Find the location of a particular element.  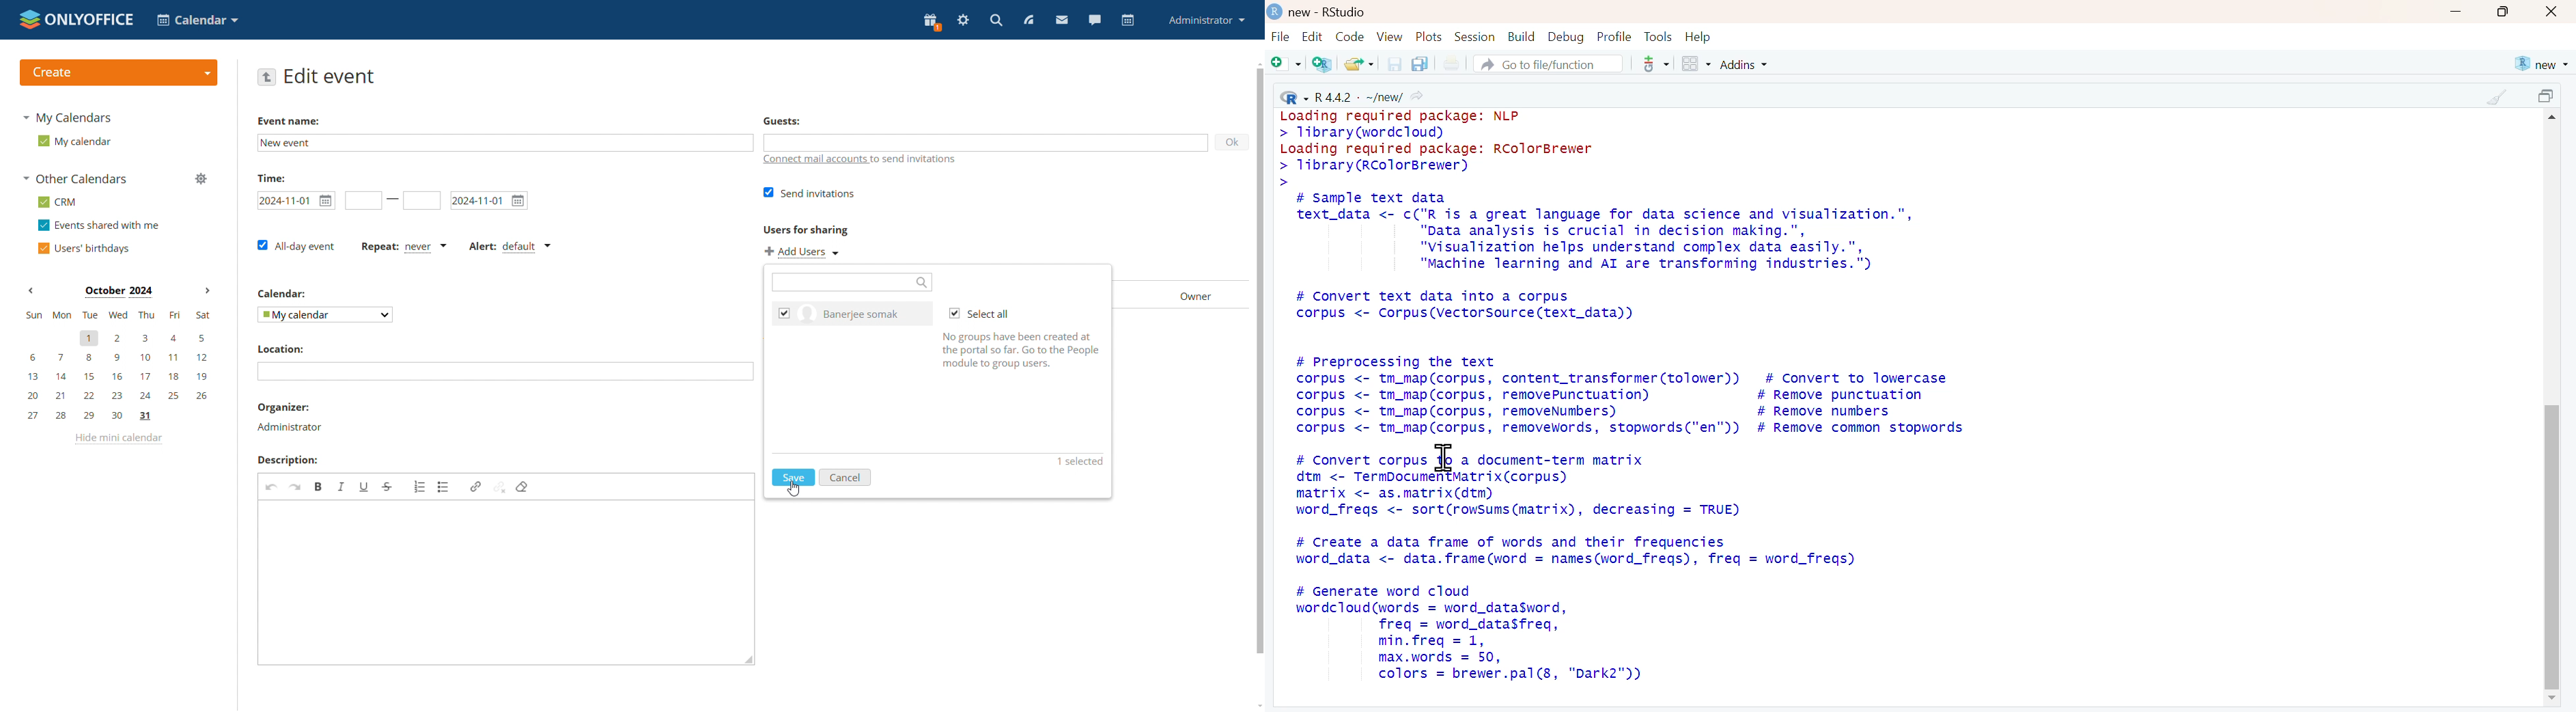

# Preprocessing the text

corpus <- tm_map (corpus, content_transformer (tolower)) # Convert to lowercase
corpus <- tm_map (corpus, removePunctuation) # Remove punctuation
corpus <- tm_map (corpus, removeNumbers) # Remove numbers

corpus <- tm_map(corpus, removeWords, stopwords("en")) # Remove common stopwords is located at coordinates (1632, 394).